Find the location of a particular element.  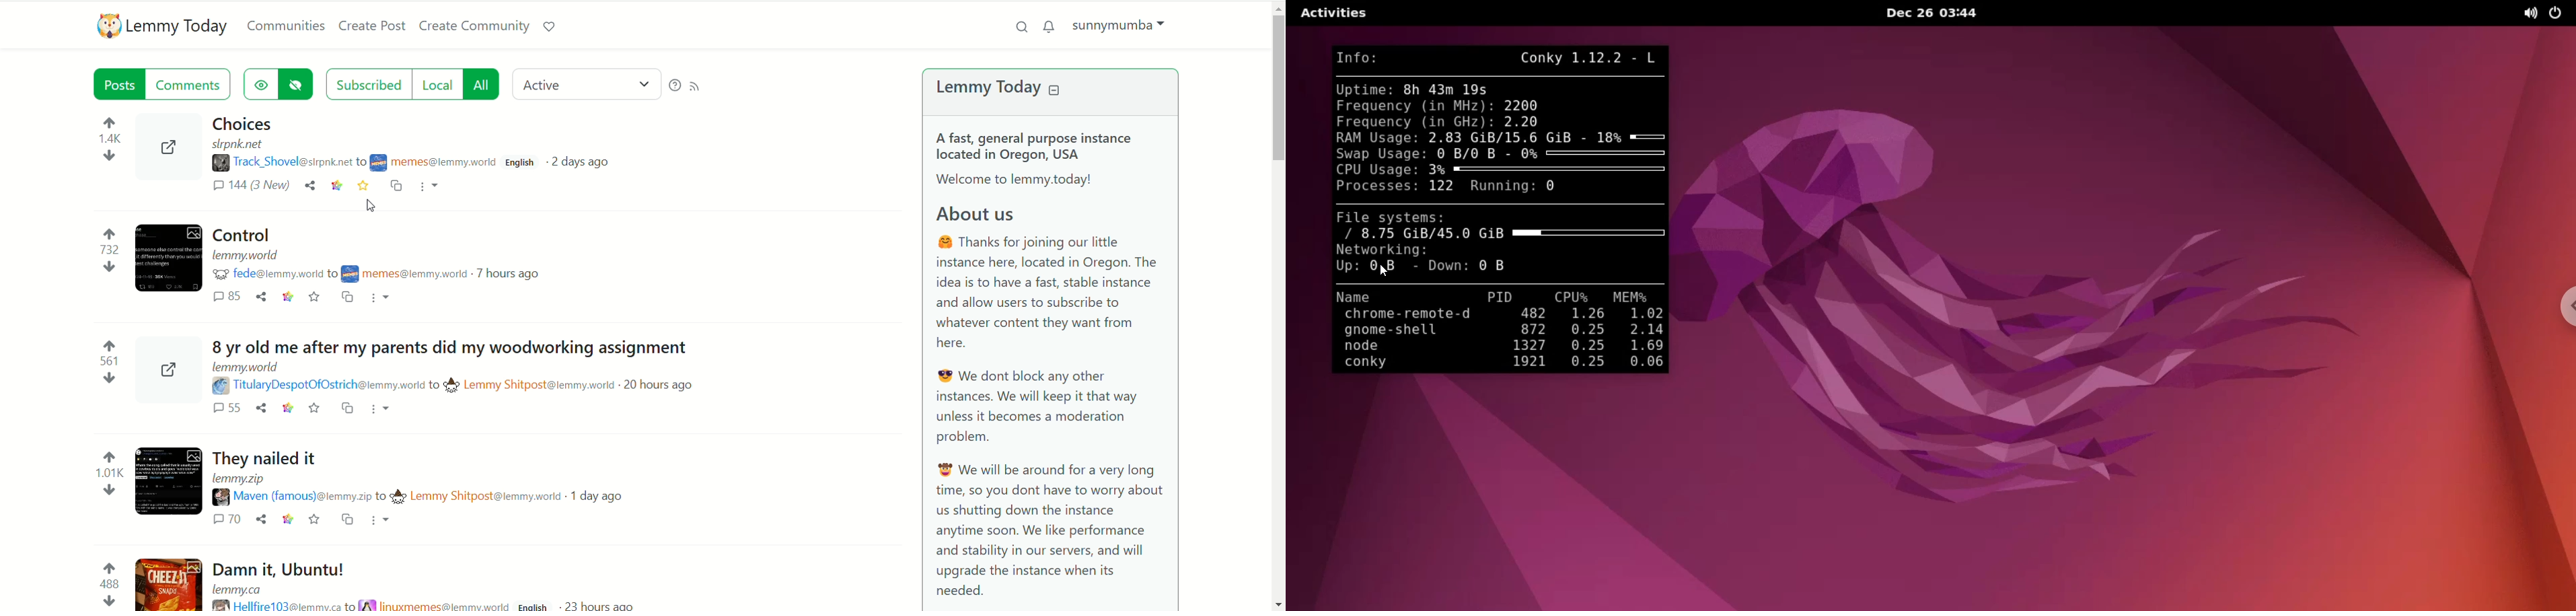

Post on "8 yr old me after my parents did my woodworking assignment" is located at coordinates (437, 352).